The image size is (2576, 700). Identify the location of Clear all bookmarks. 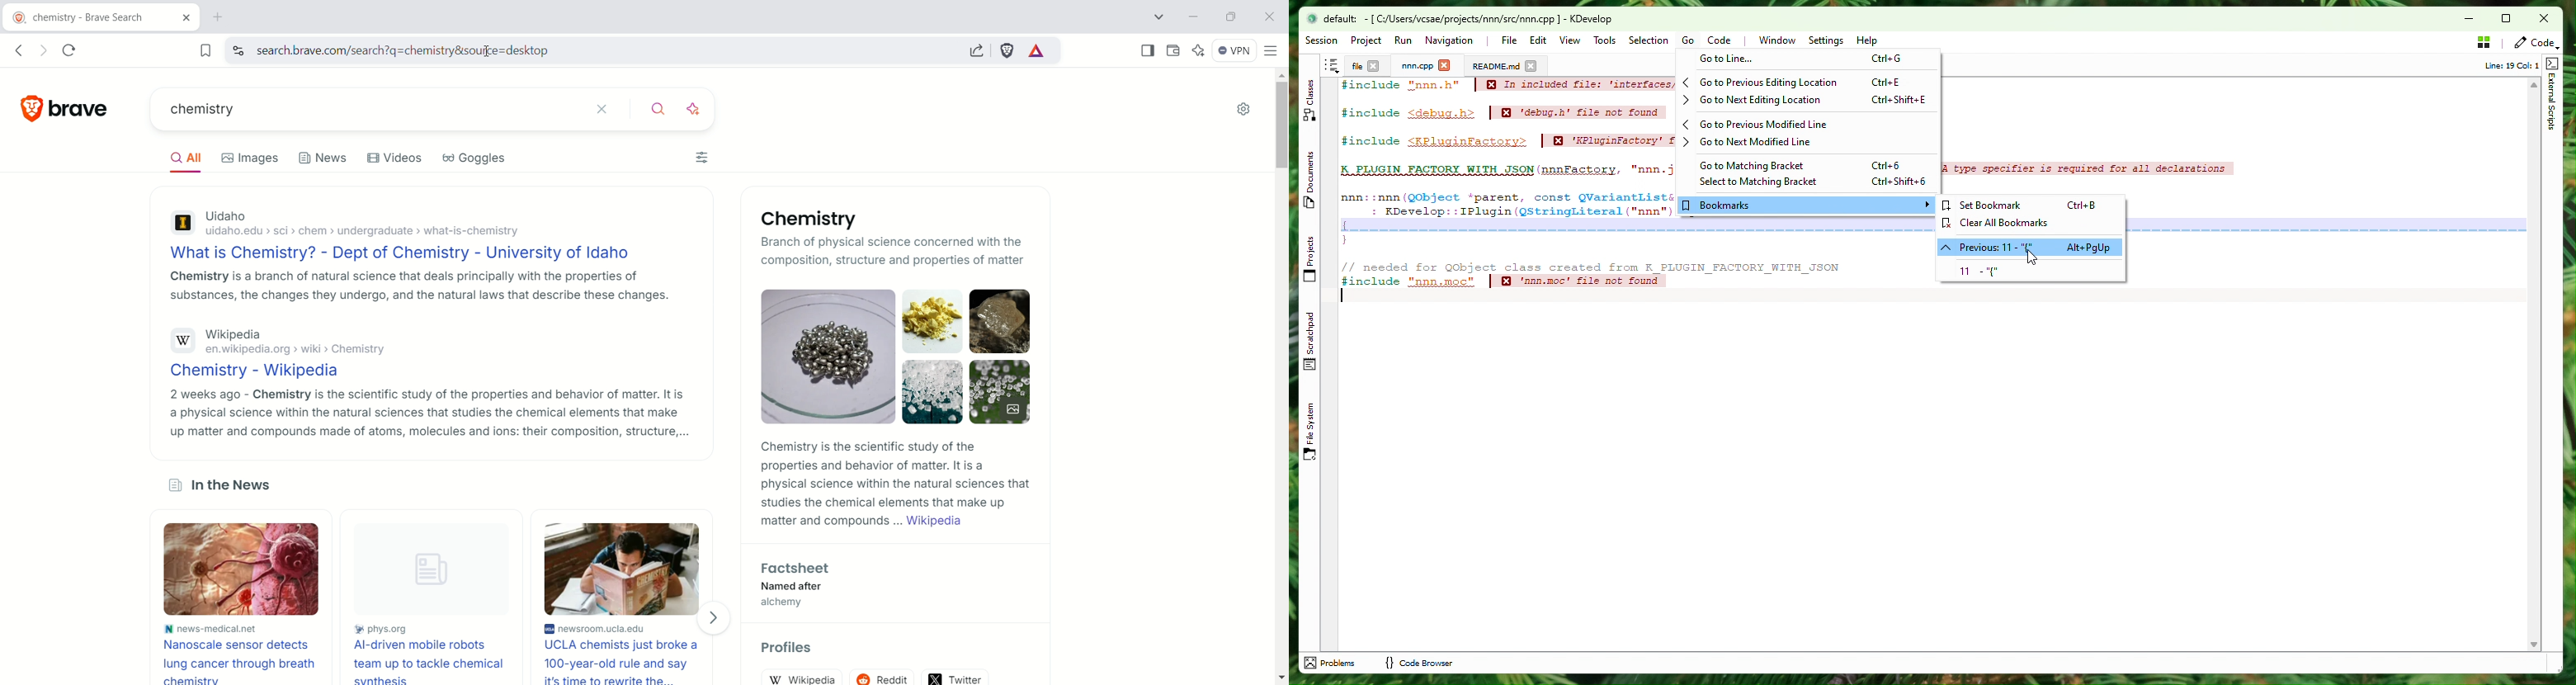
(2030, 224).